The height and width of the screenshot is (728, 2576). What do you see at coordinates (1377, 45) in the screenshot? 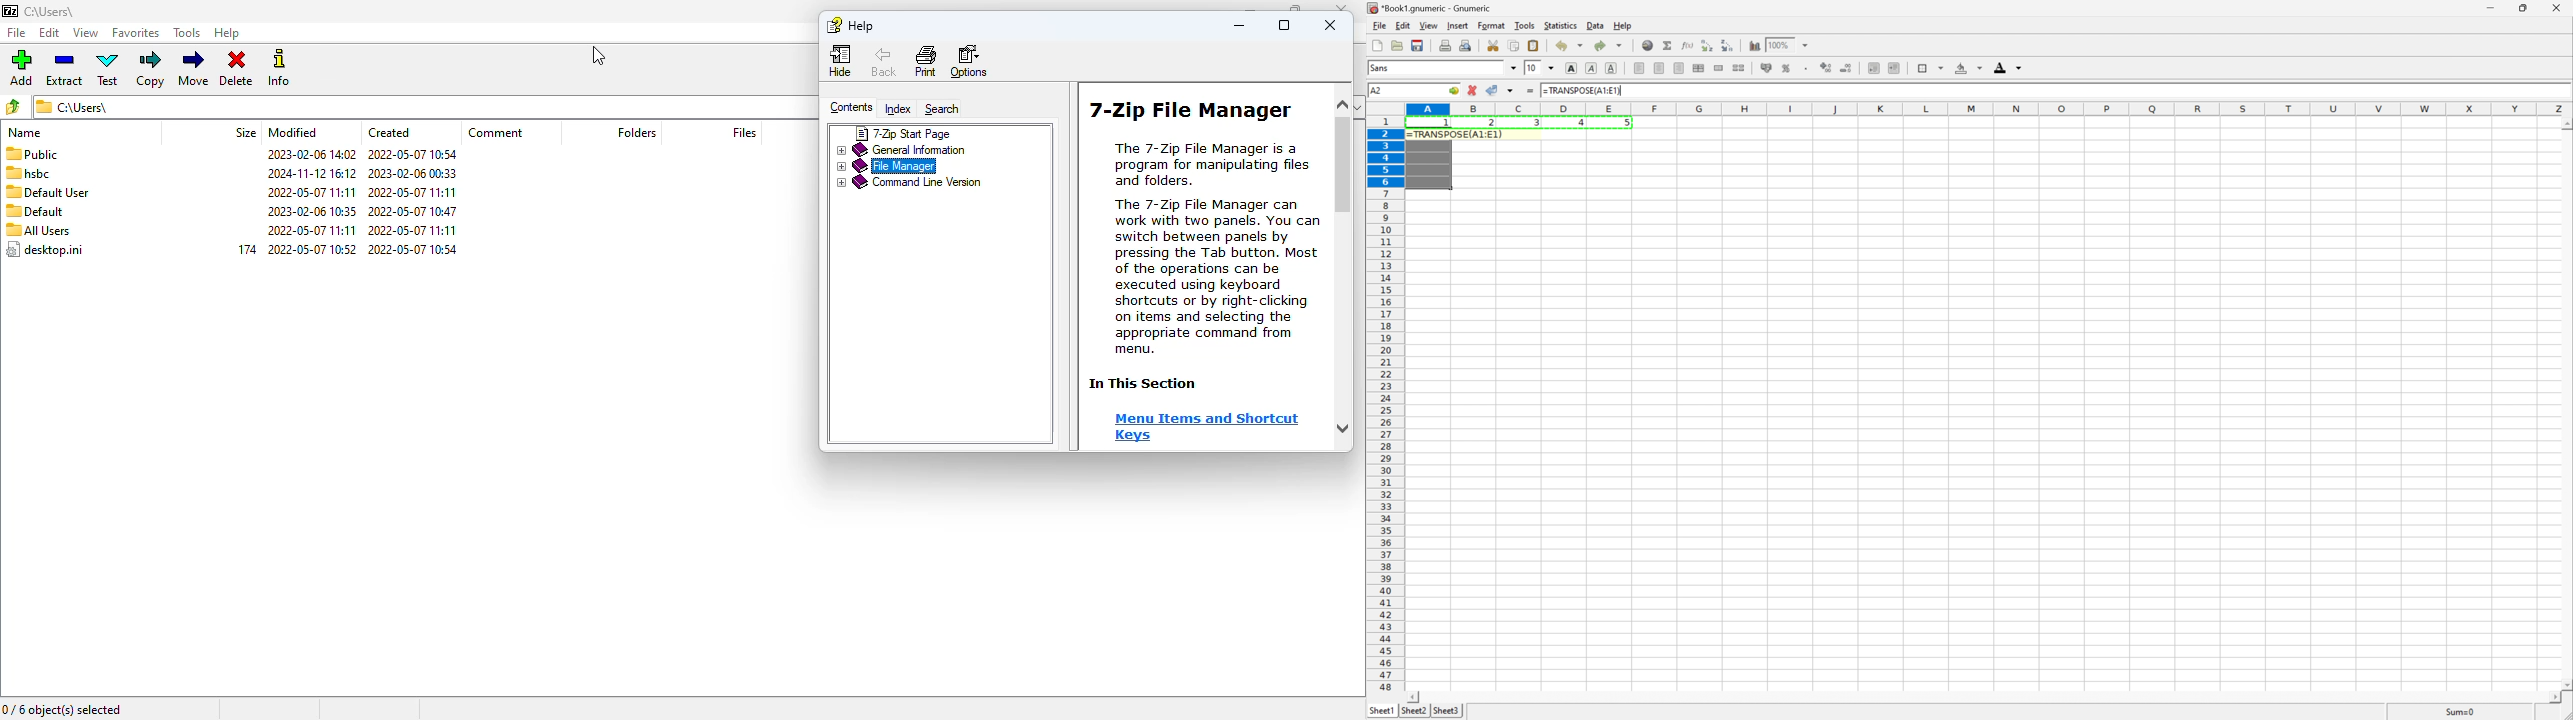
I see `new` at bounding box center [1377, 45].